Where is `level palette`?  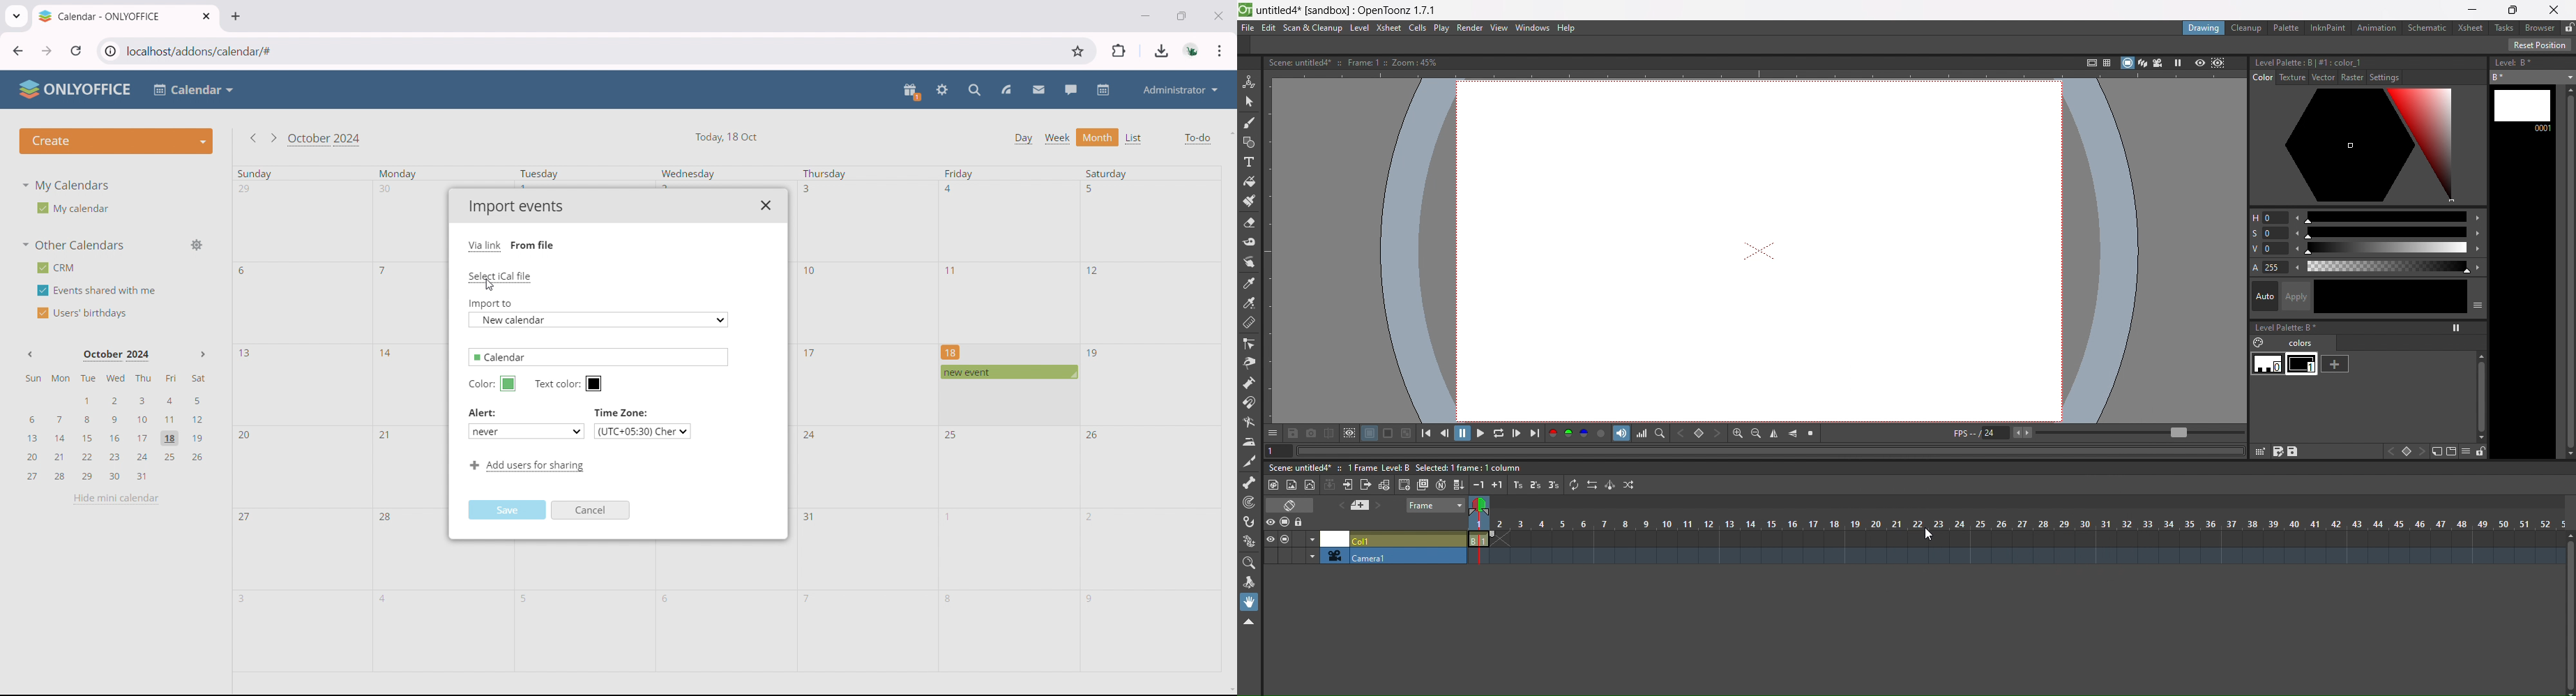
level palette is located at coordinates (2298, 328).